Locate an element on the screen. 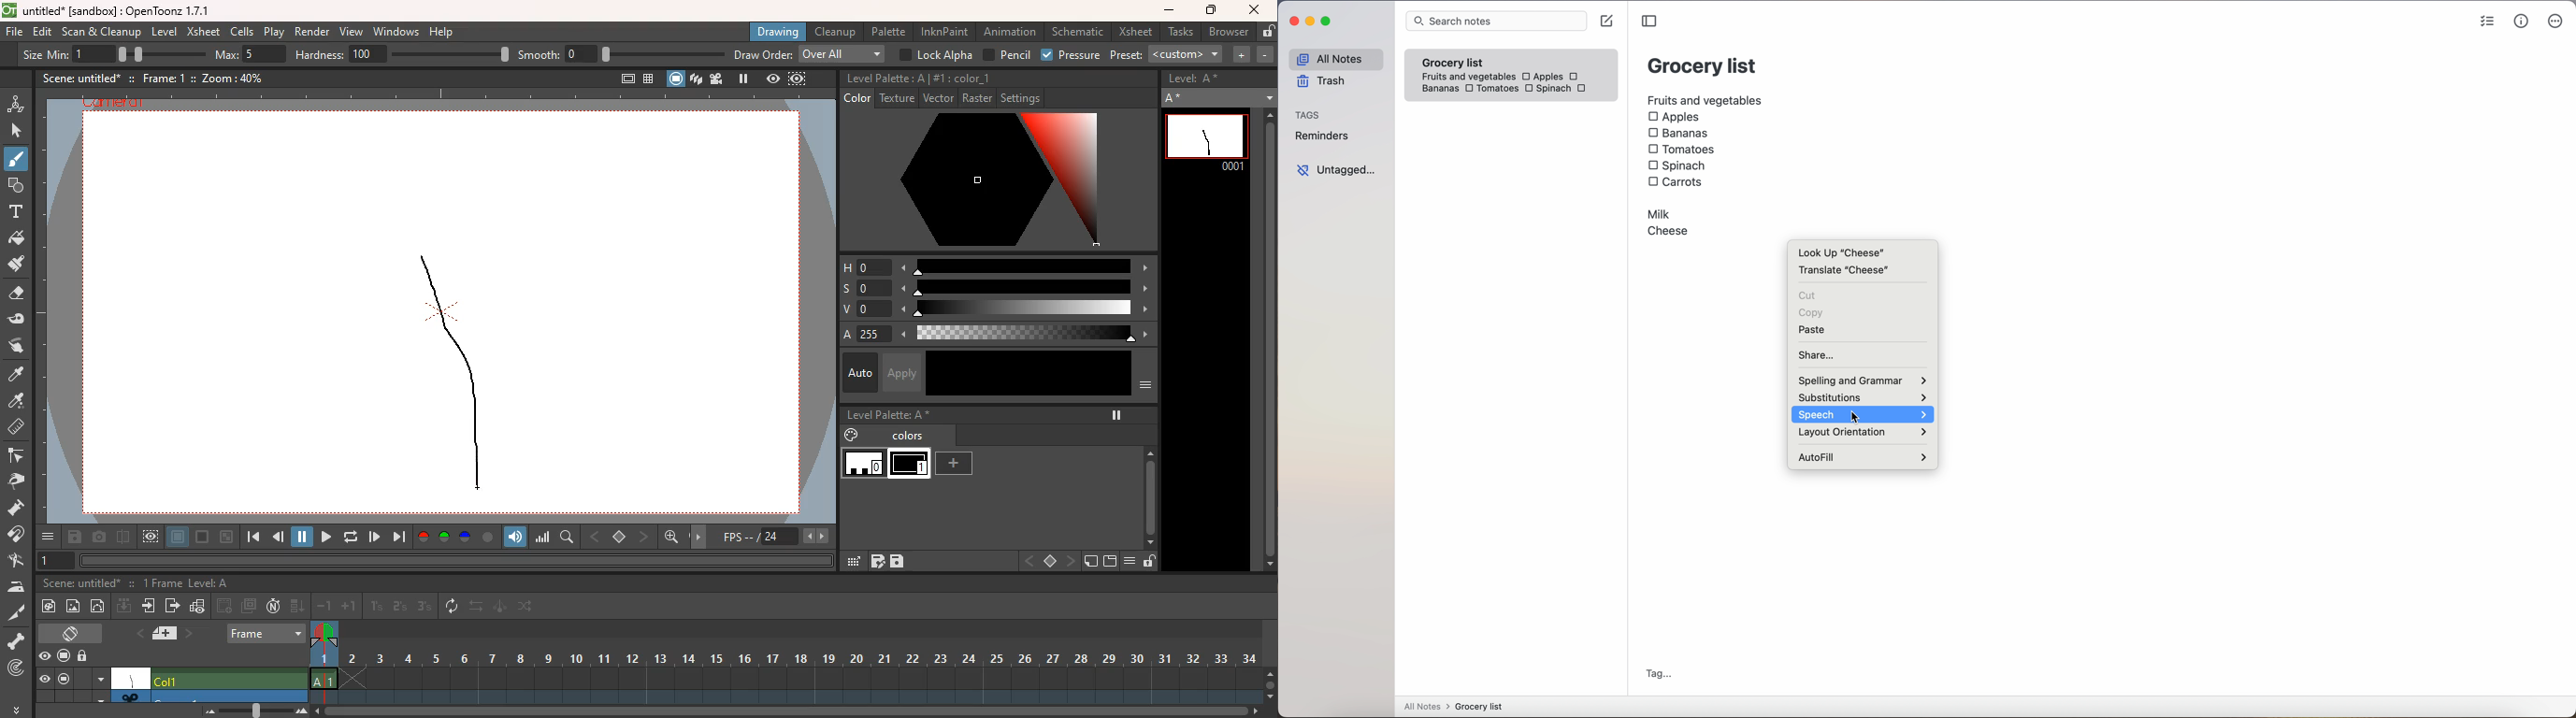 The height and width of the screenshot is (728, 2576). zoom: 40% is located at coordinates (224, 78).